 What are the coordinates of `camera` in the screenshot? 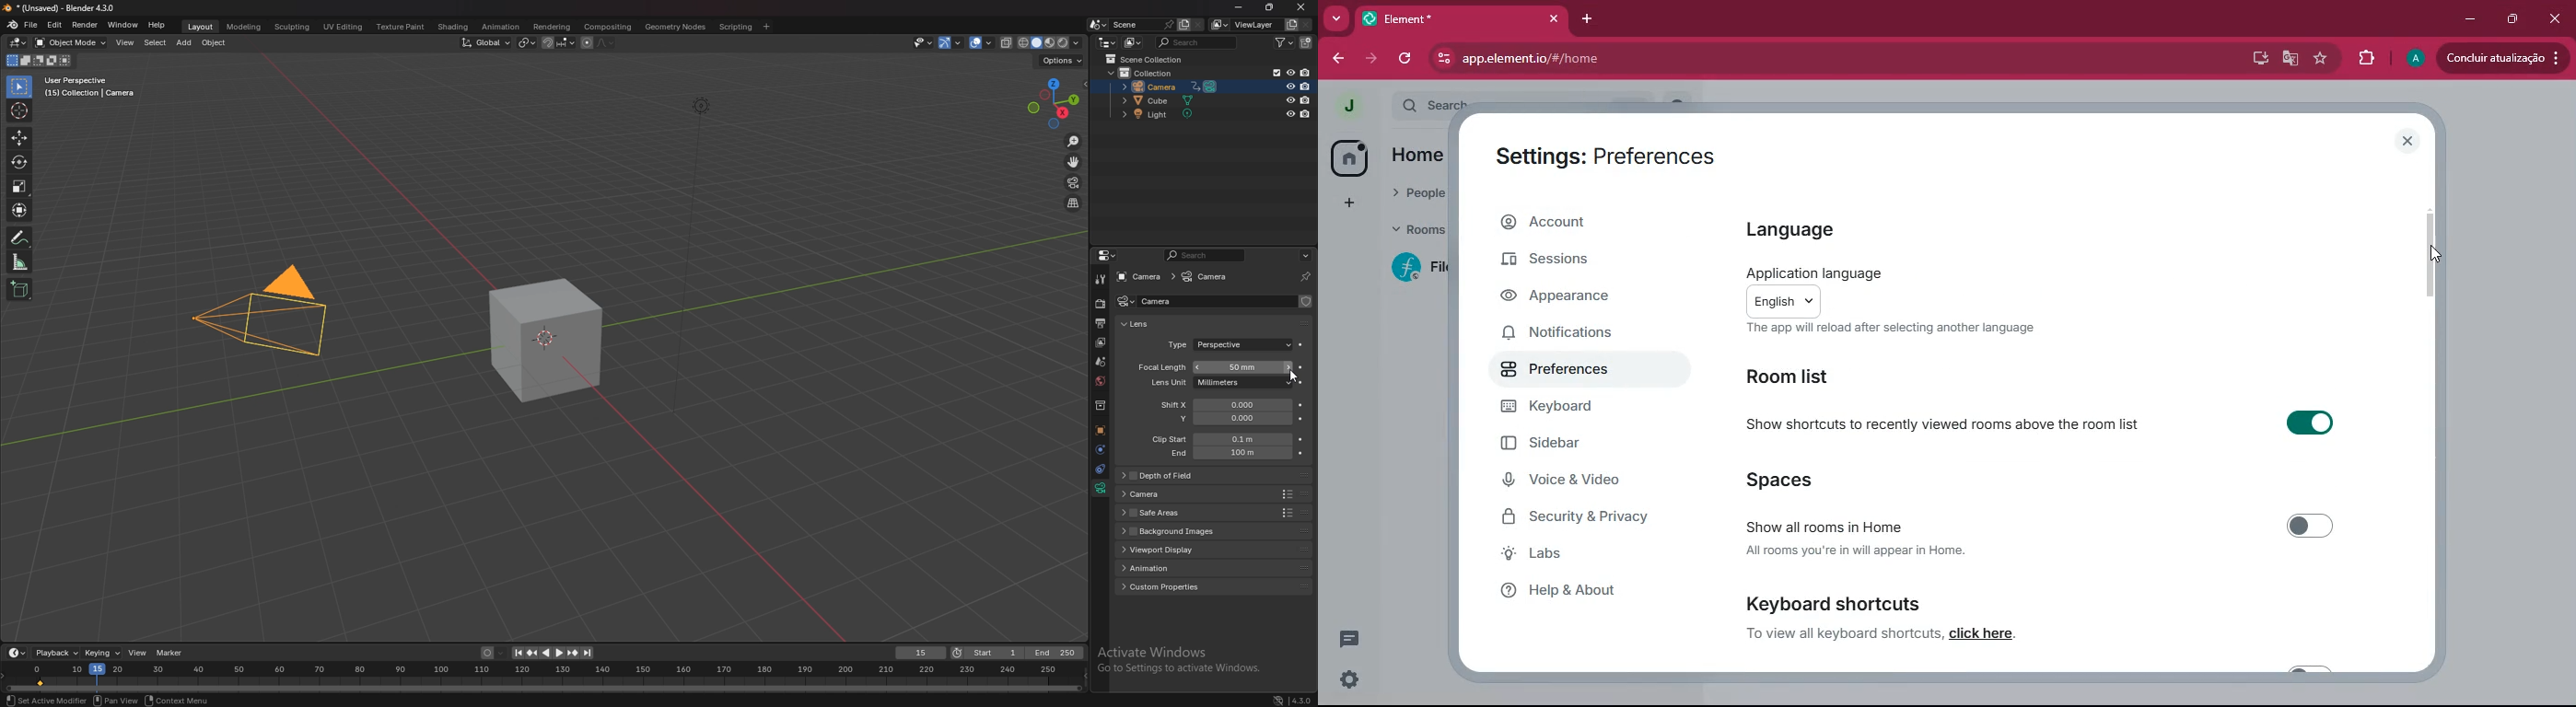 It's located at (1126, 302).